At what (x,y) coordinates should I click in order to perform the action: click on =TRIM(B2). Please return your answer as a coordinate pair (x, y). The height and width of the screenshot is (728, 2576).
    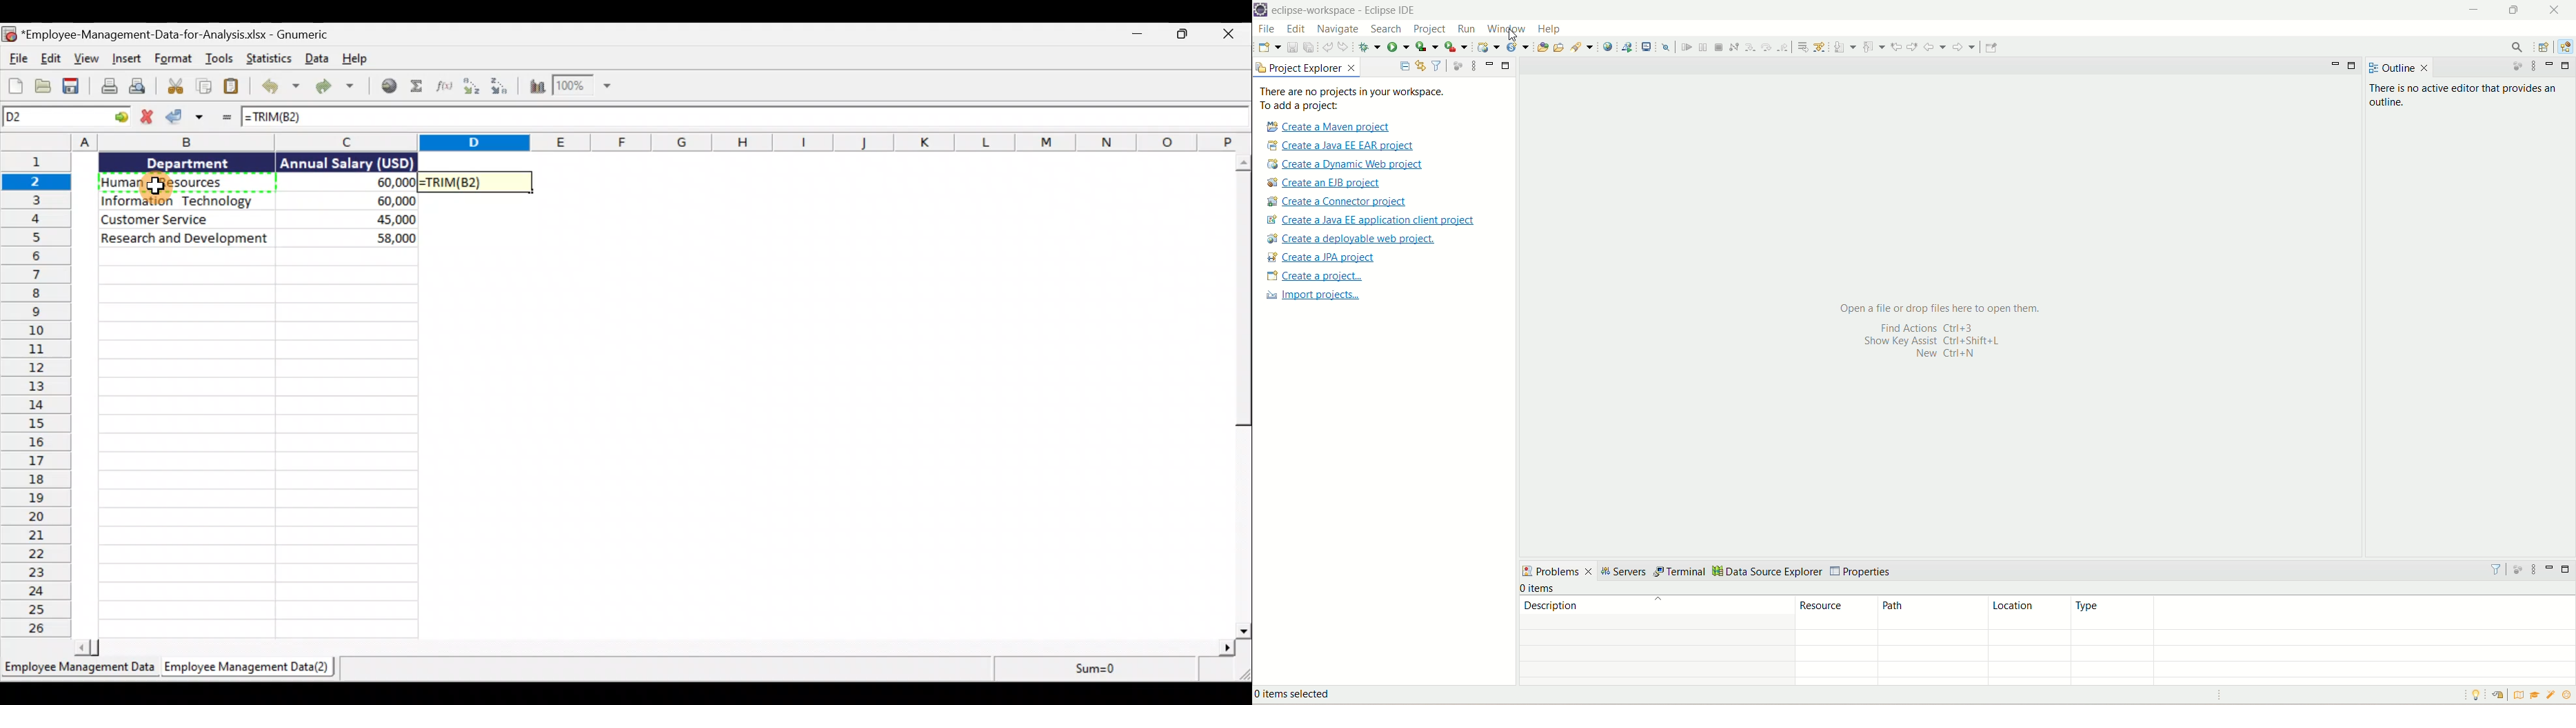
    Looking at the image, I should click on (478, 182).